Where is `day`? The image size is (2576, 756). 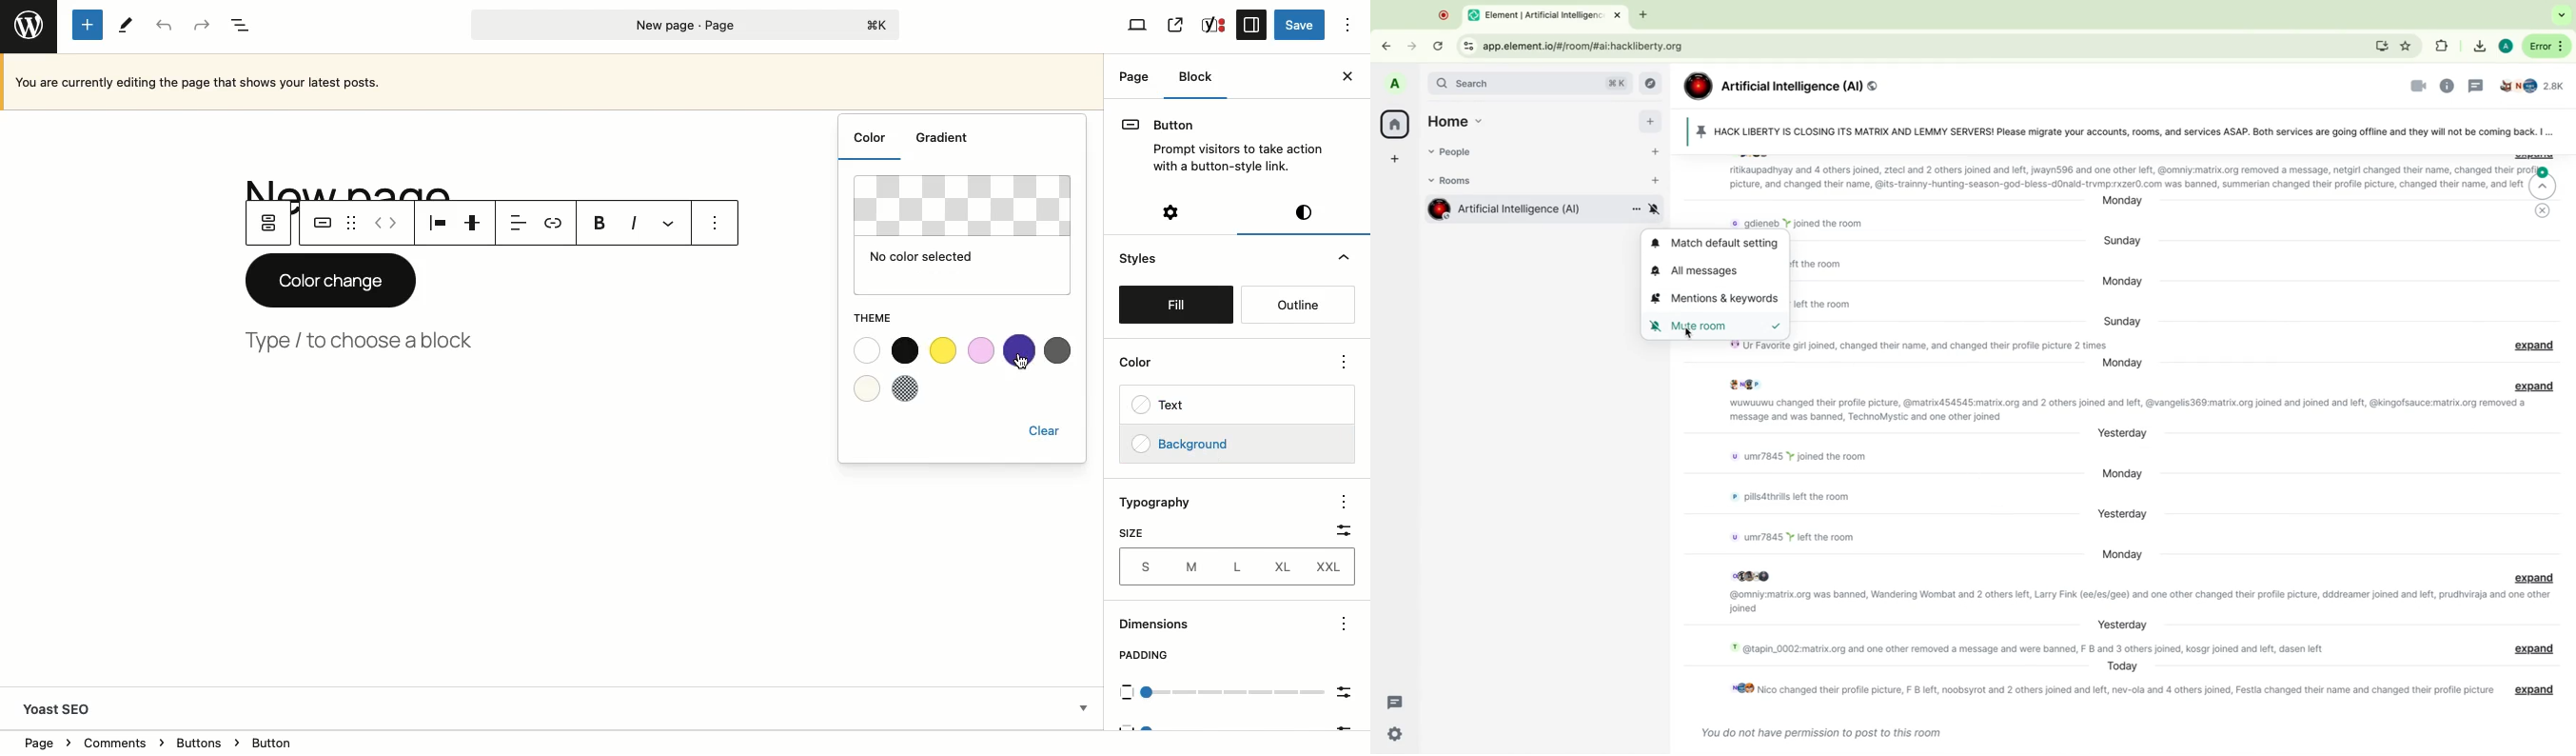
day is located at coordinates (2123, 204).